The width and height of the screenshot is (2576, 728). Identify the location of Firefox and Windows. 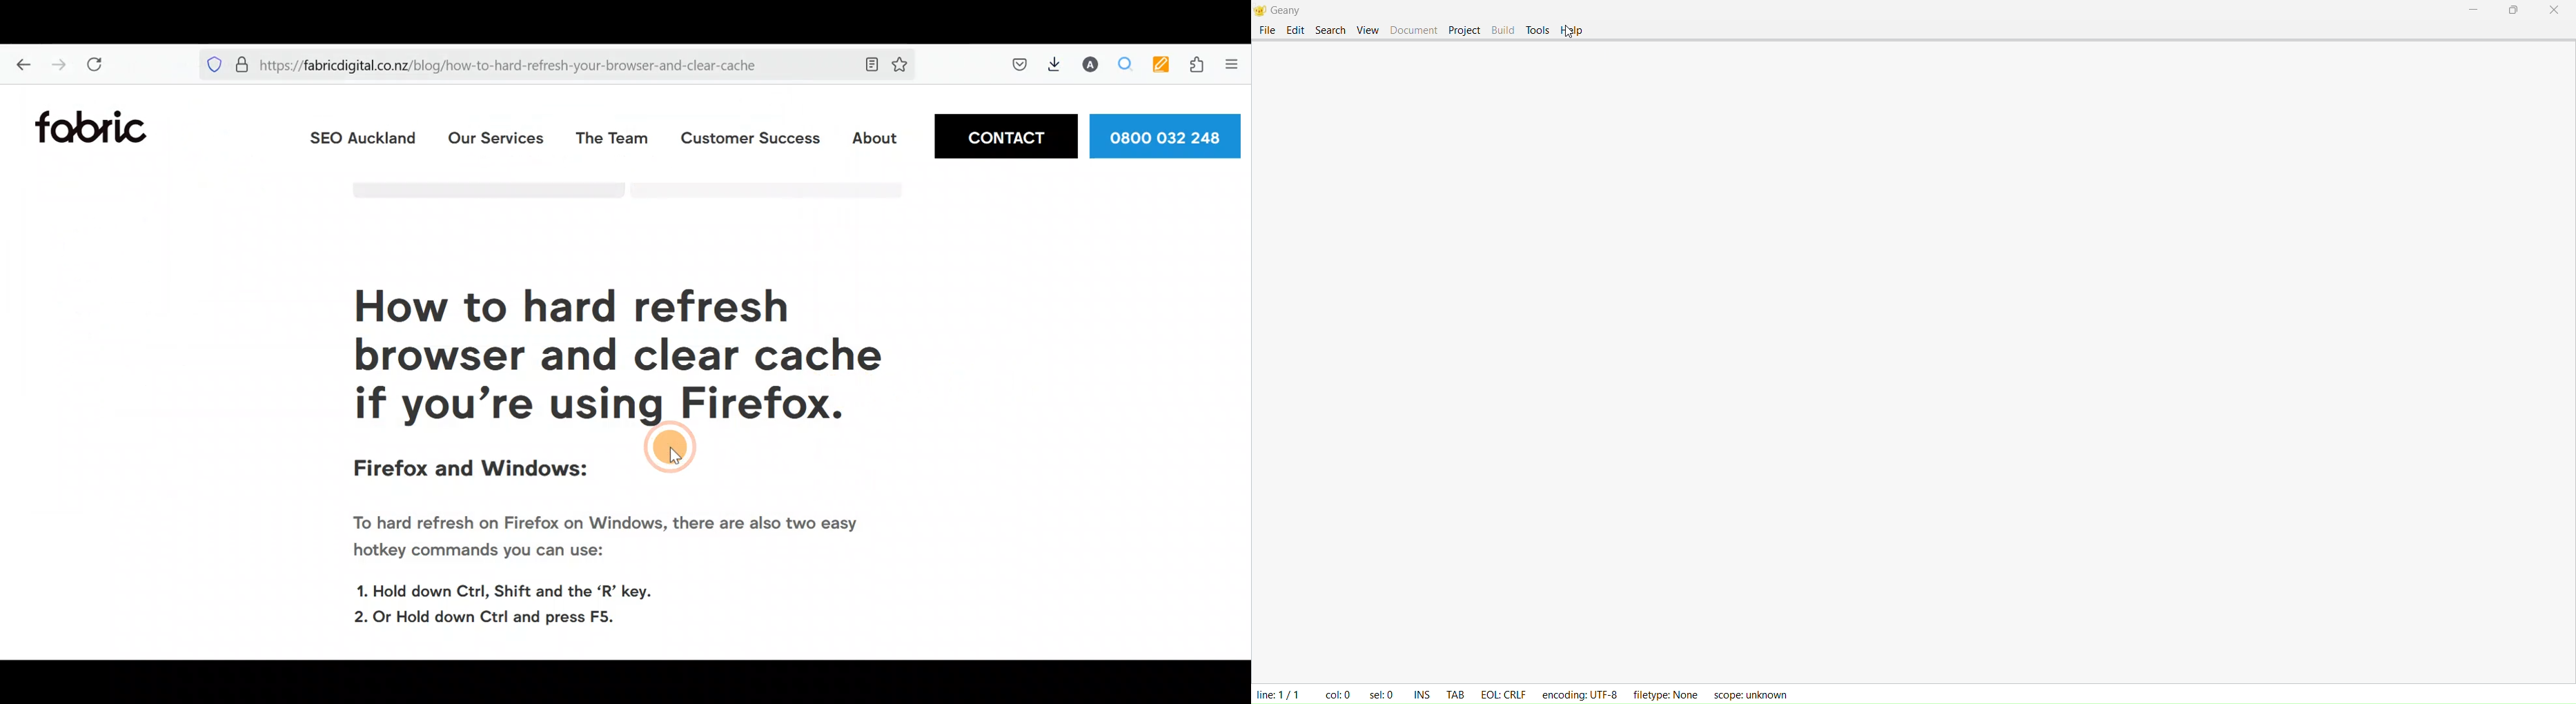
(472, 472).